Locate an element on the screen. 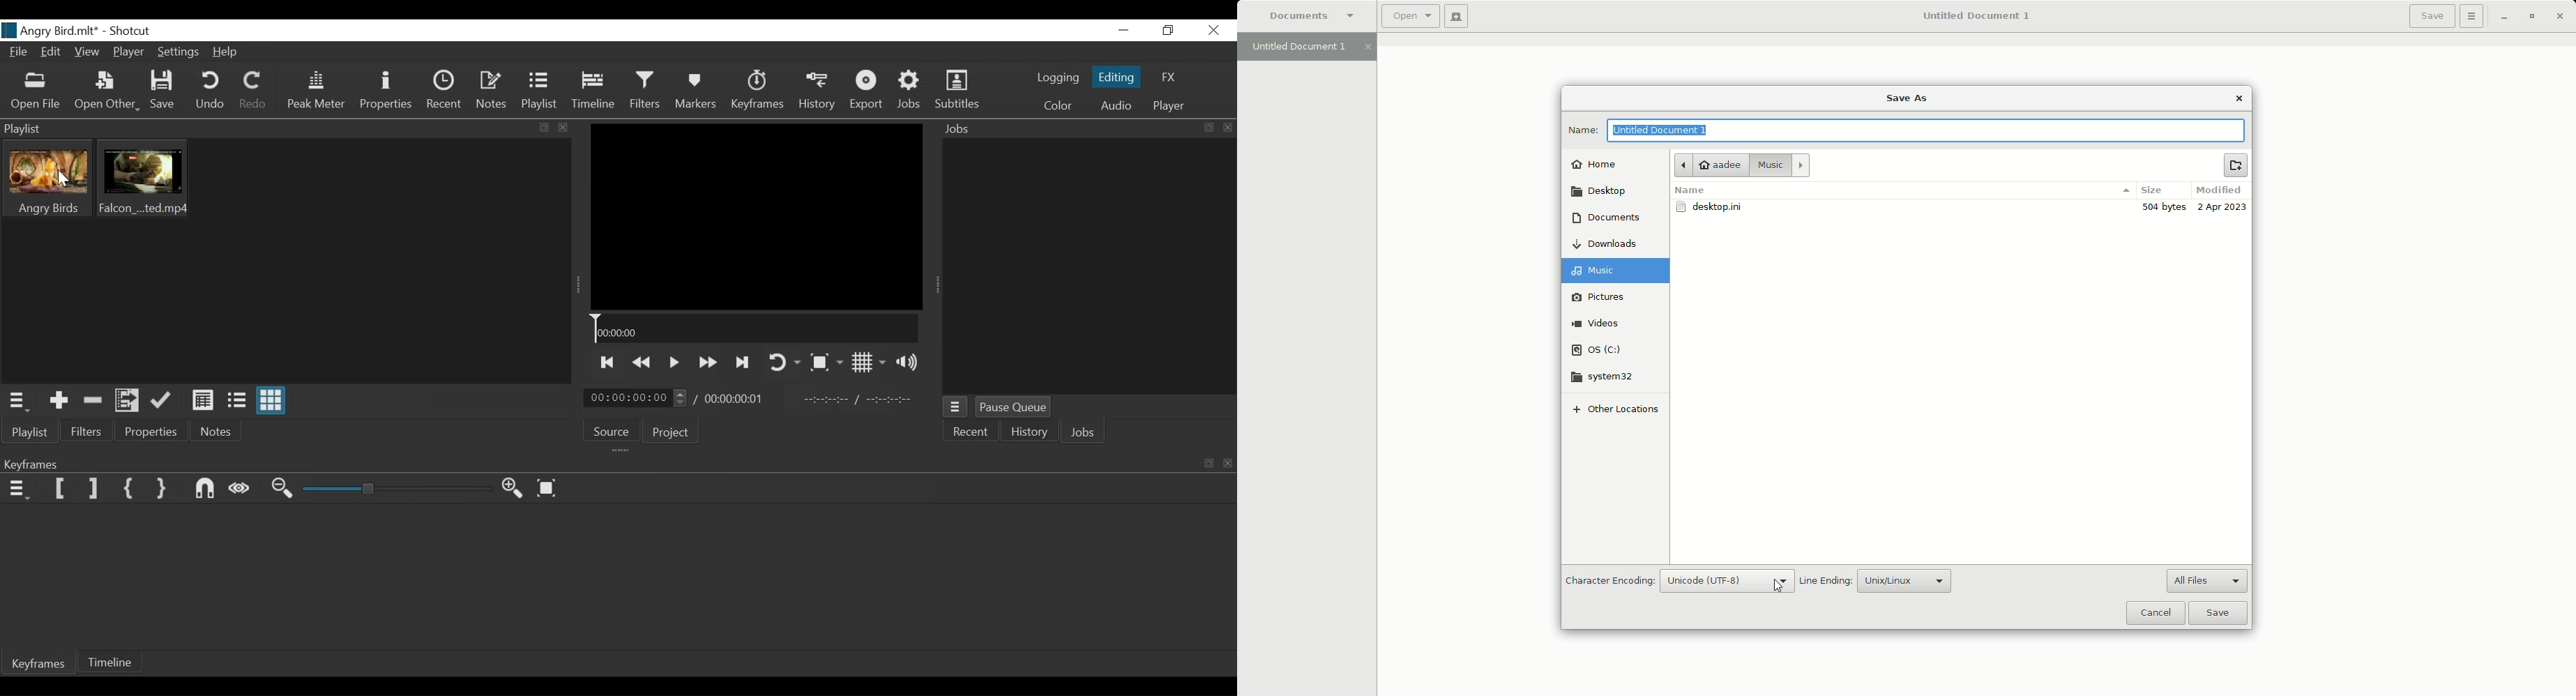 Image resolution: width=2576 pixels, height=700 pixels. Minimize is located at coordinates (1124, 30).